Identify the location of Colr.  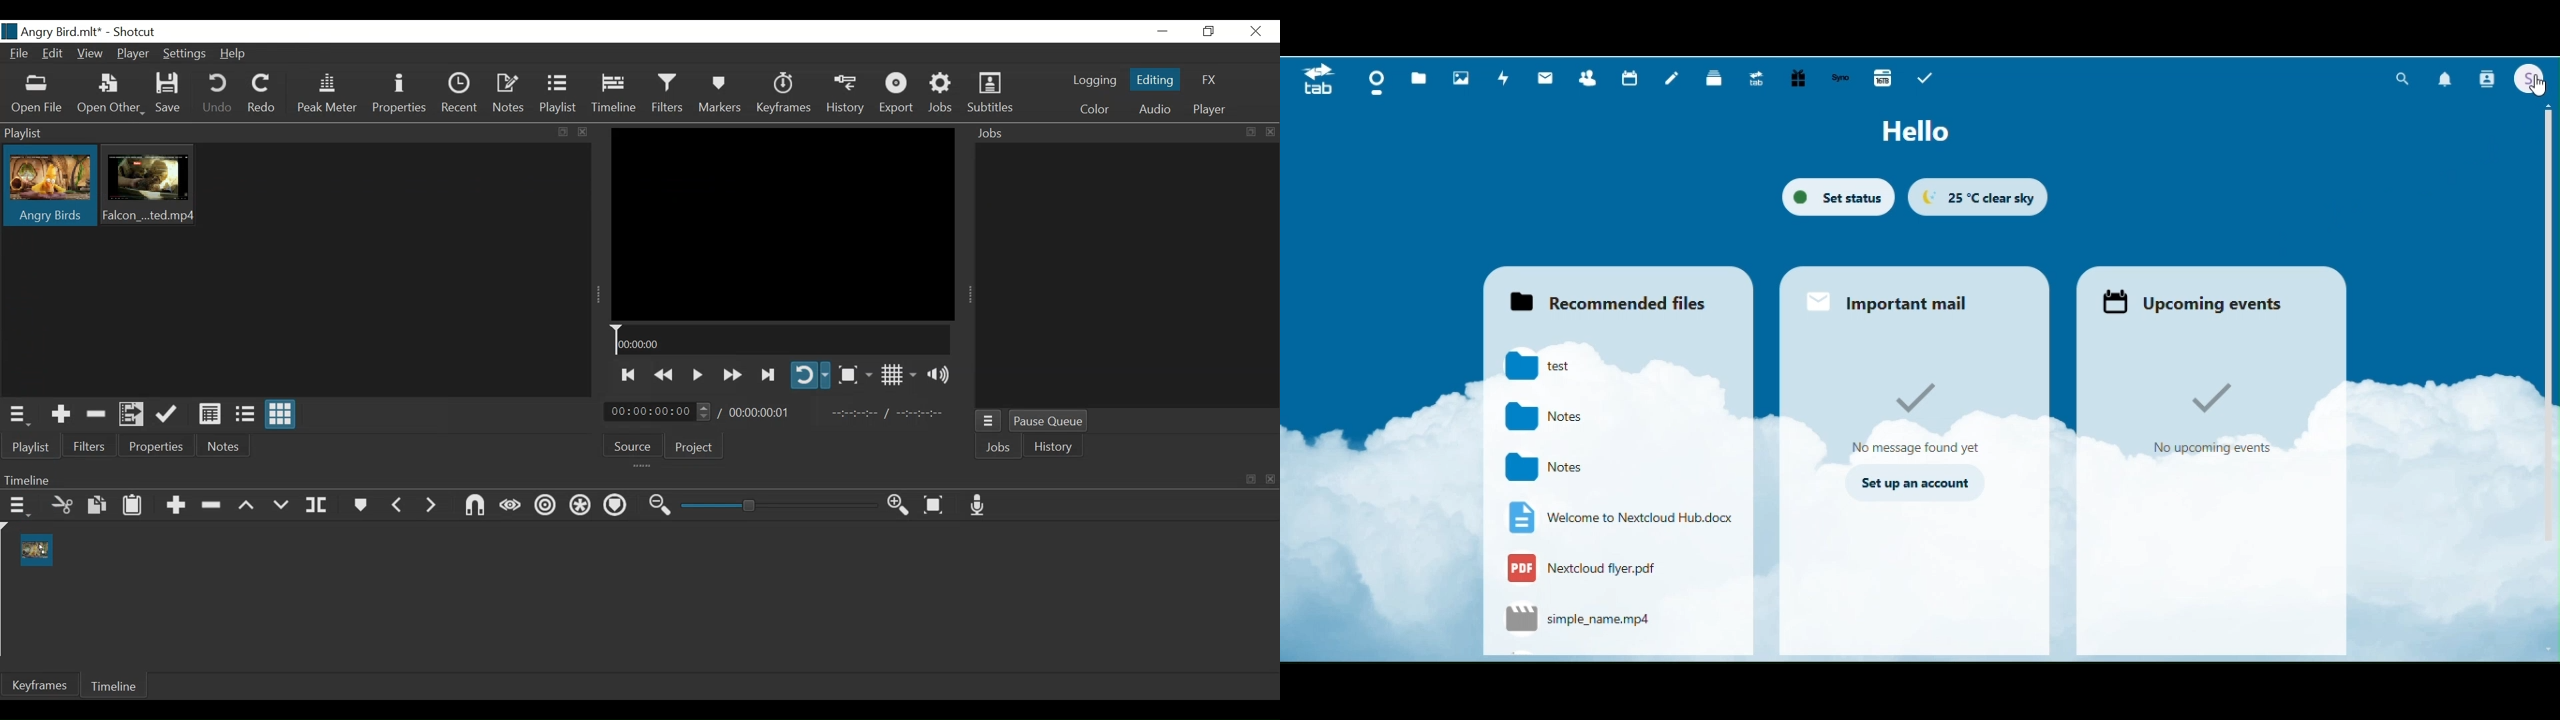
(1094, 109).